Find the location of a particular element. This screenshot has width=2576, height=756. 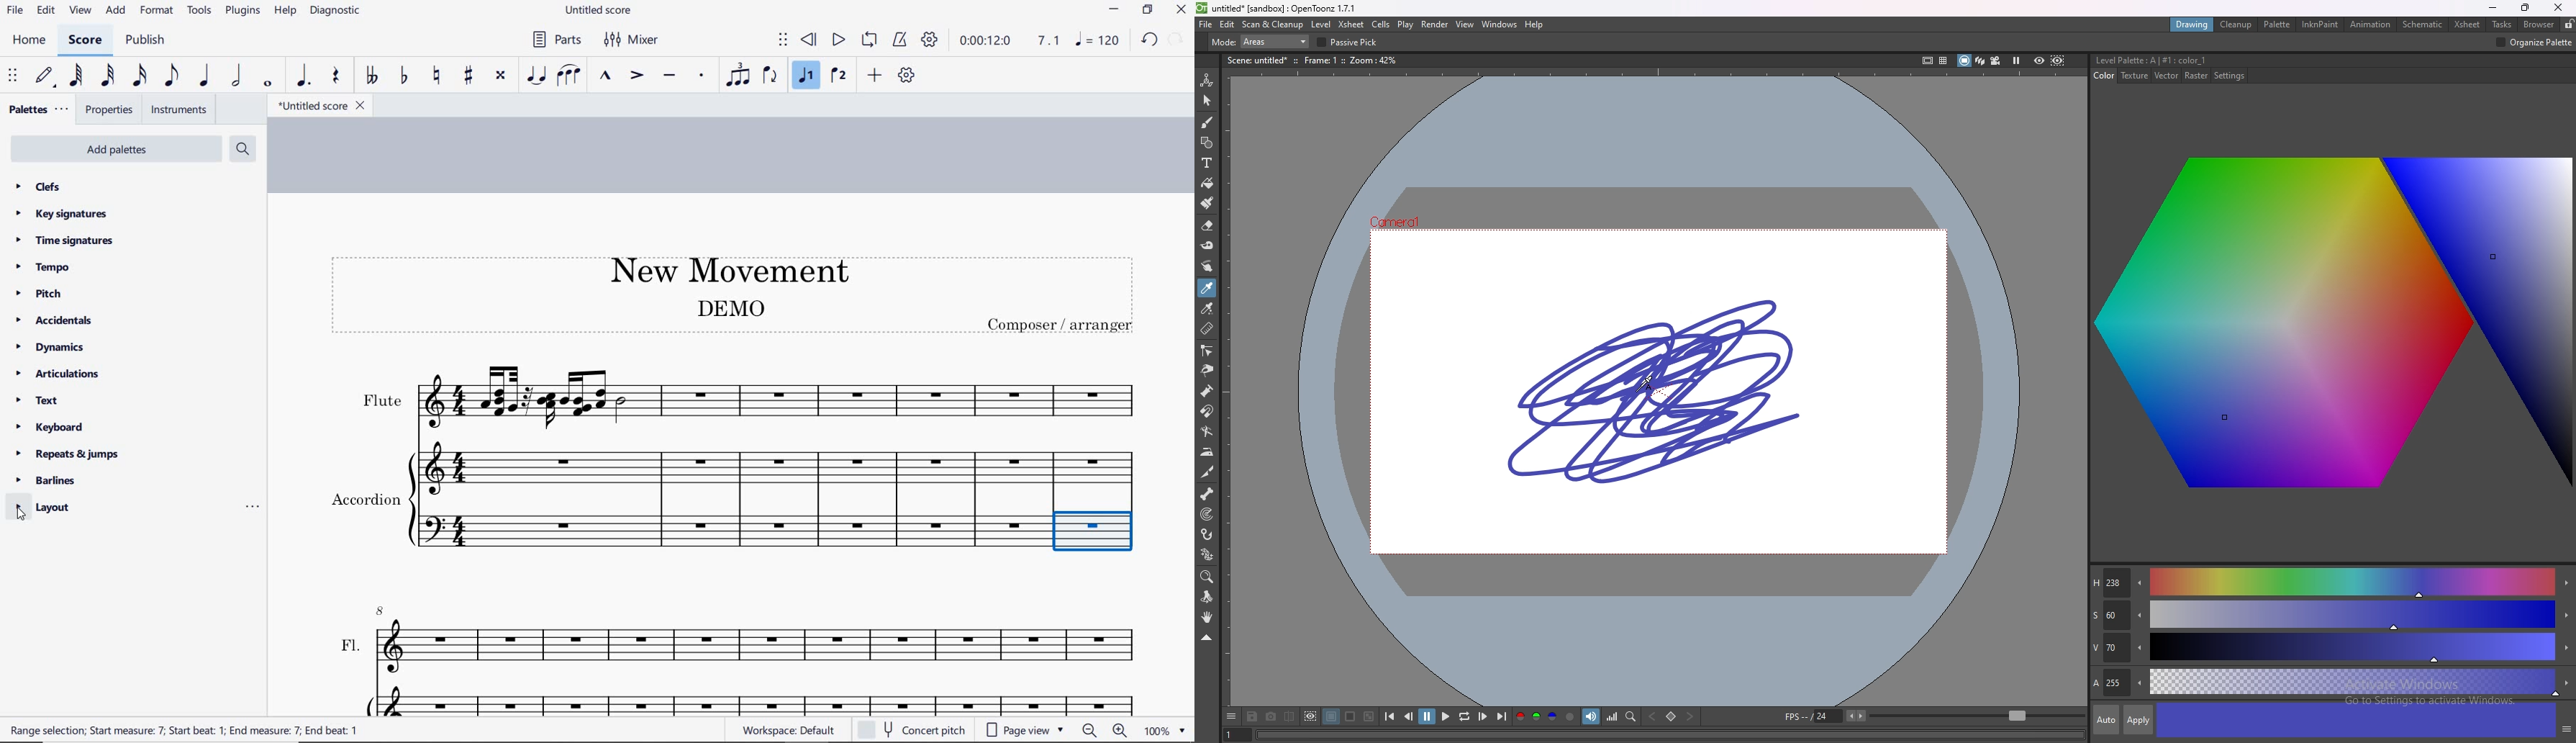

vector is located at coordinates (2168, 76).